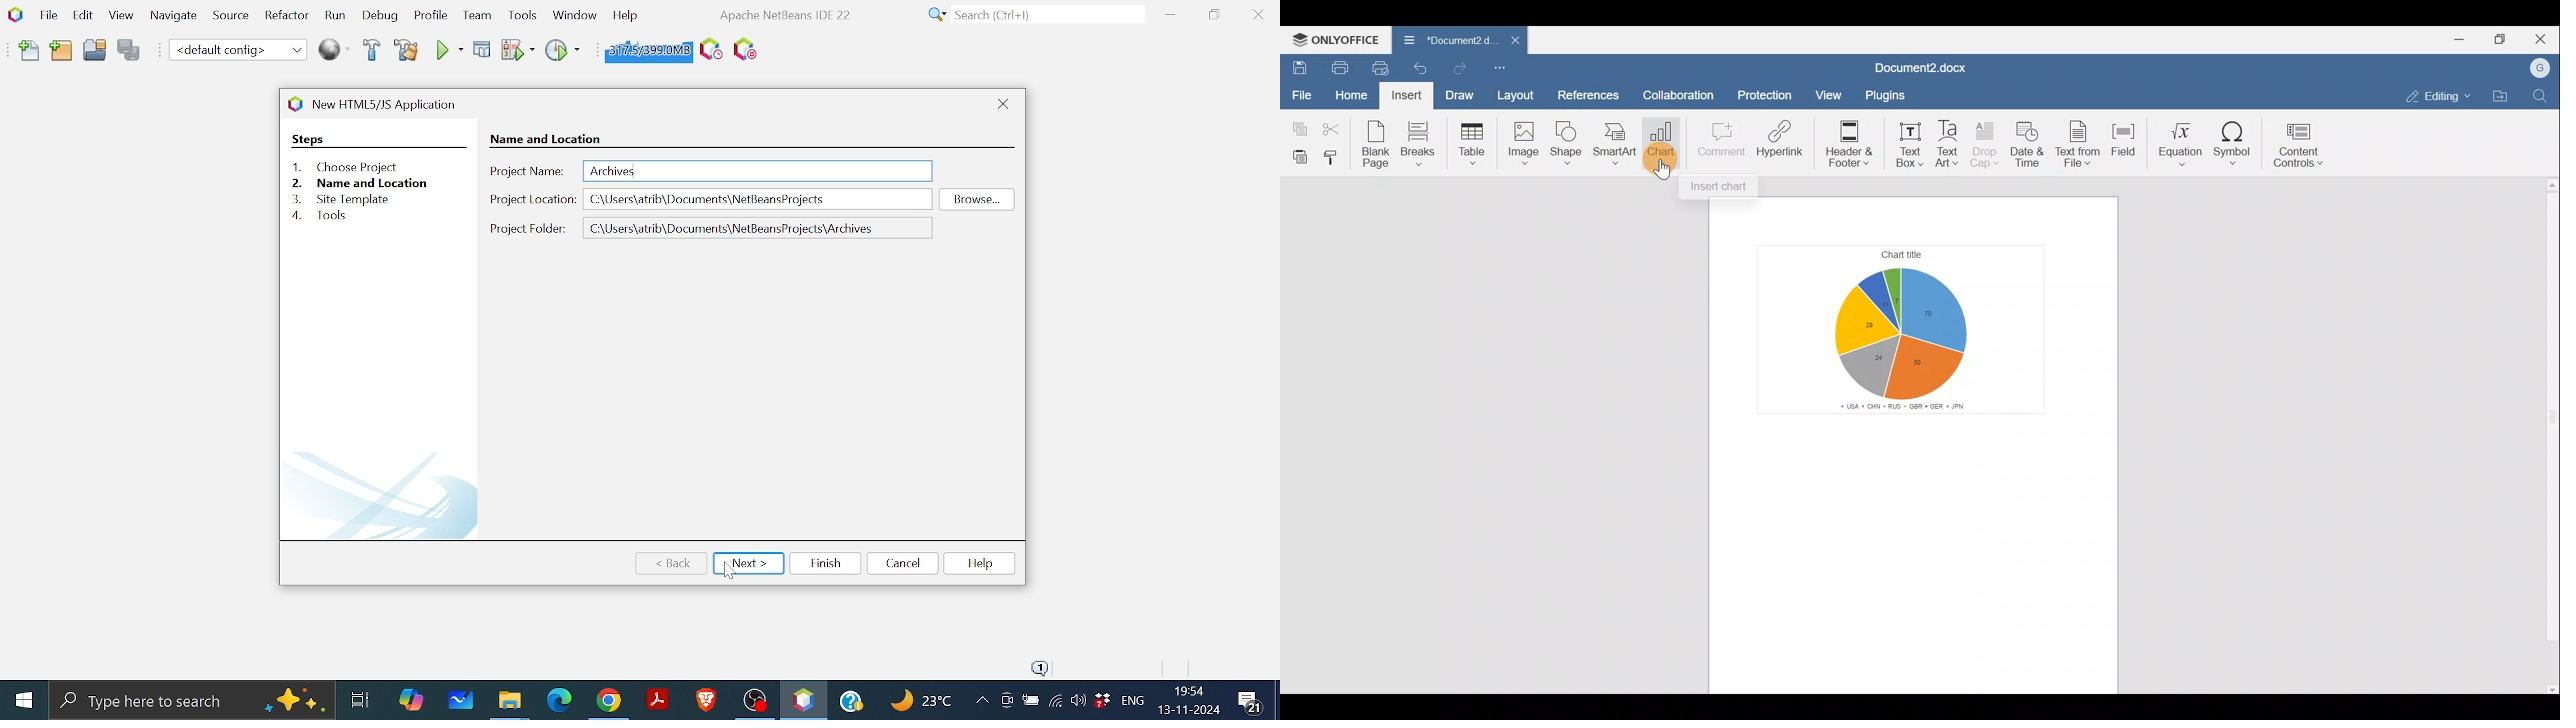 The height and width of the screenshot is (728, 2576). Describe the element at coordinates (673, 562) in the screenshot. I see `Back` at that location.